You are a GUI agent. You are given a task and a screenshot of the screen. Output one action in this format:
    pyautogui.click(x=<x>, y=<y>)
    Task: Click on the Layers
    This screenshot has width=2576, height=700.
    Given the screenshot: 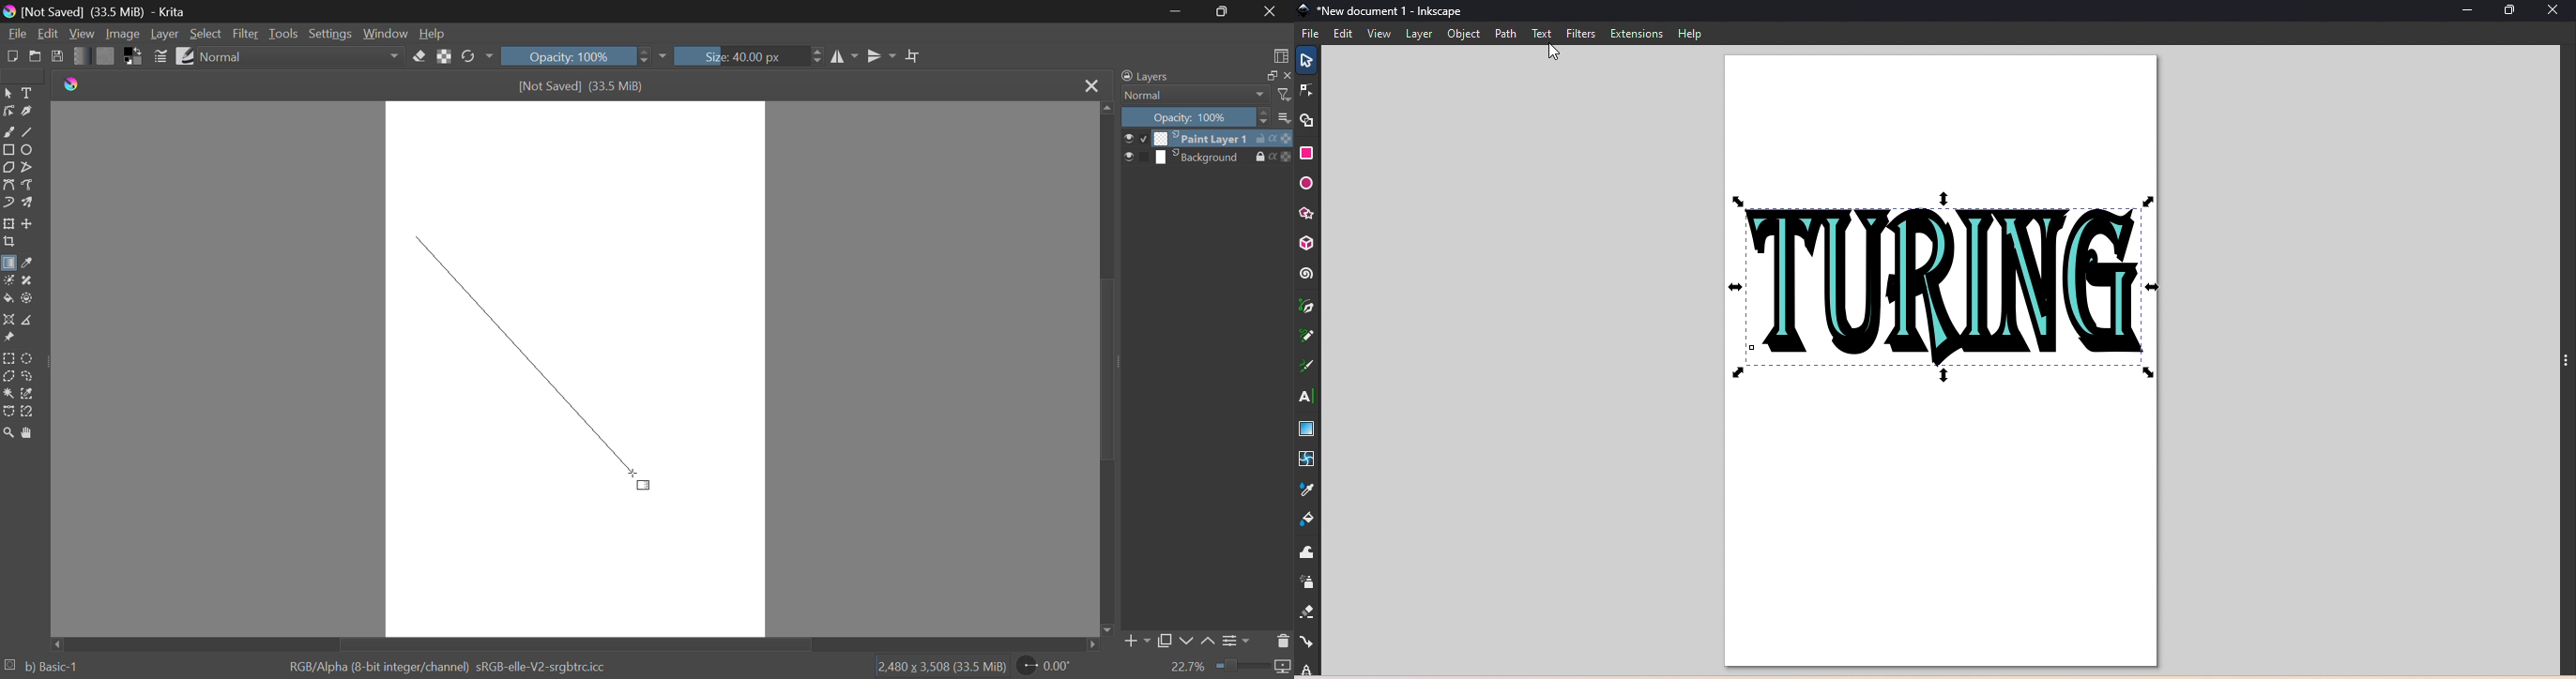 What is the action you would take?
    pyautogui.click(x=1145, y=77)
    